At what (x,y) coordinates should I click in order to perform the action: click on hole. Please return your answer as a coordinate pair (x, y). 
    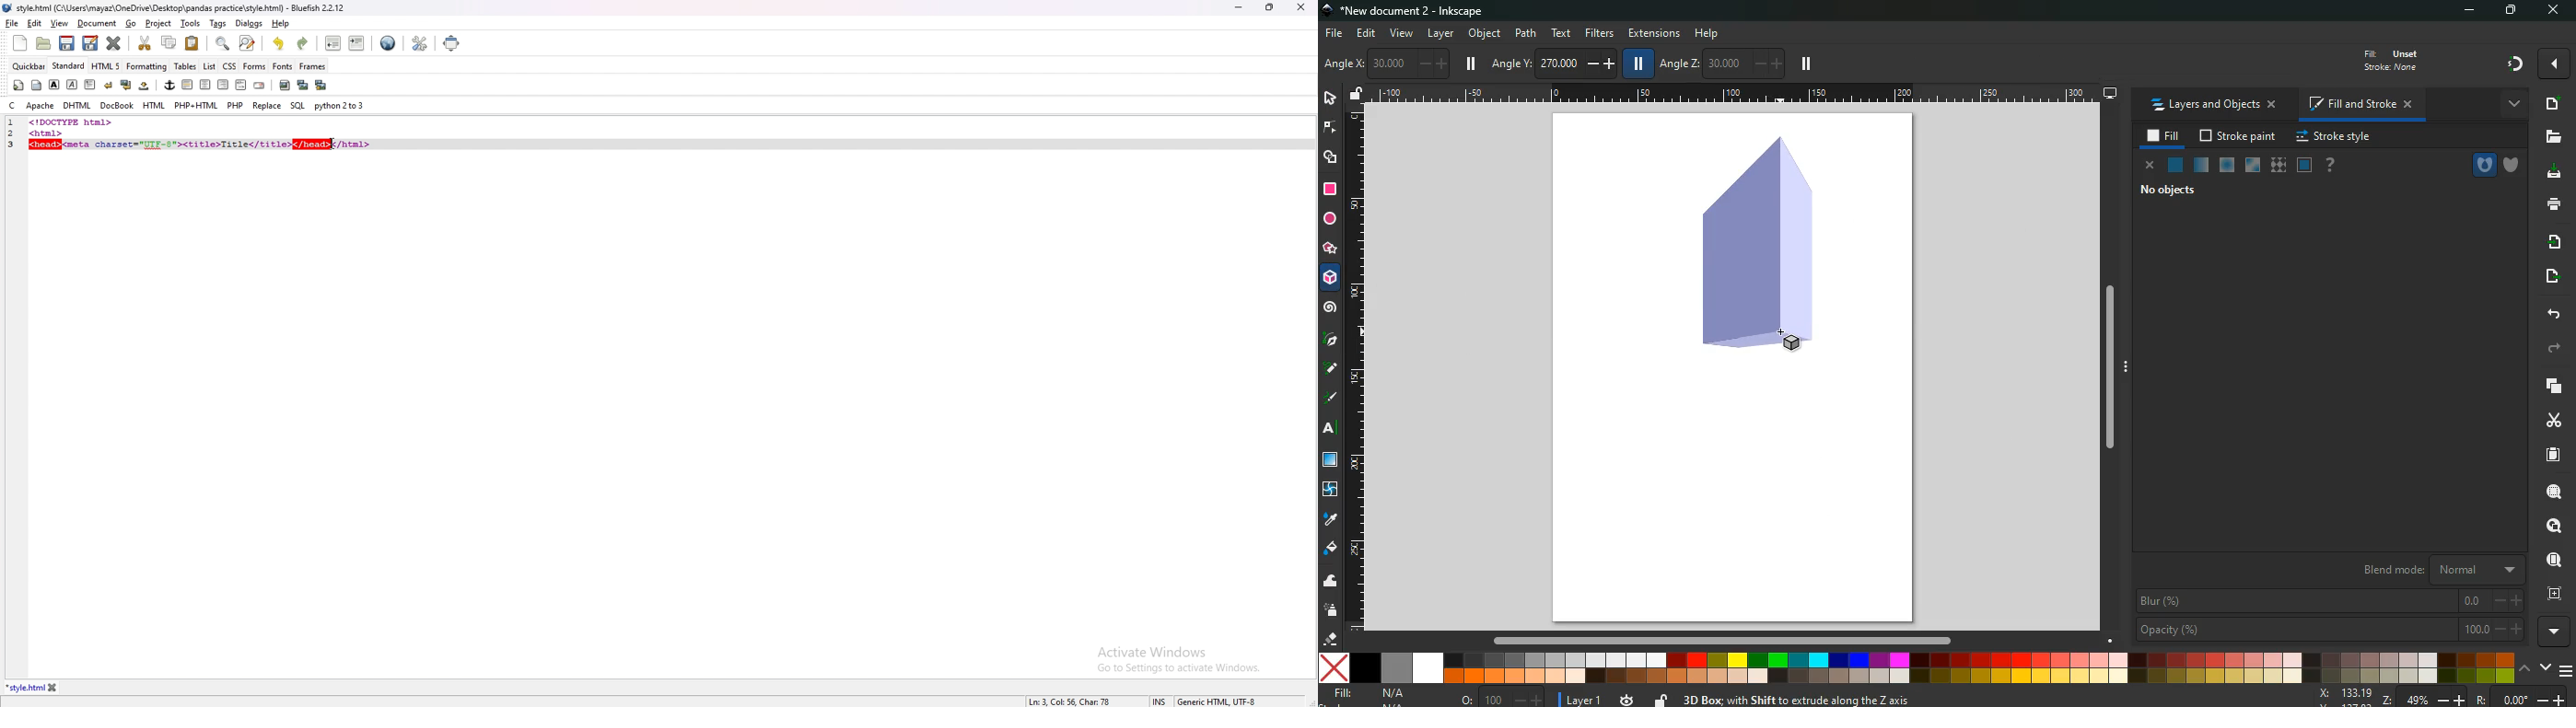
    Looking at the image, I should click on (2483, 165).